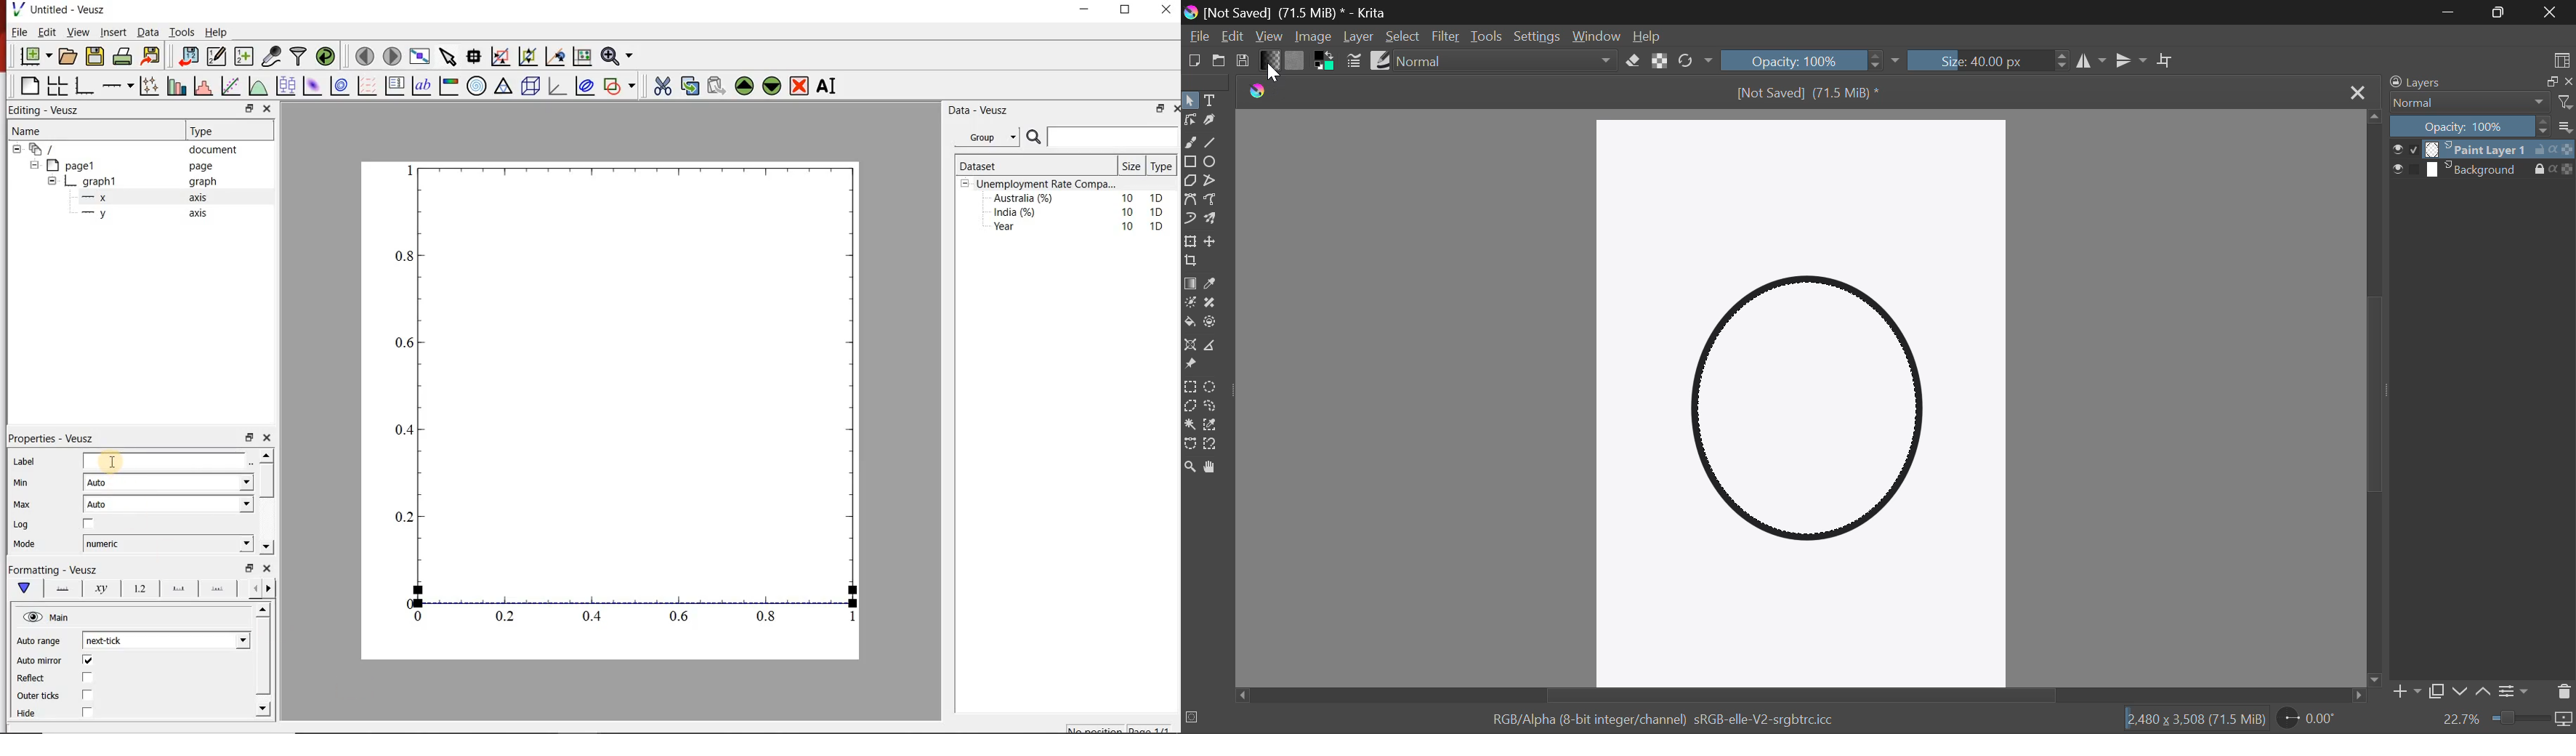 The height and width of the screenshot is (756, 2576). What do you see at coordinates (16, 32) in the screenshot?
I see `| File` at bounding box center [16, 32].